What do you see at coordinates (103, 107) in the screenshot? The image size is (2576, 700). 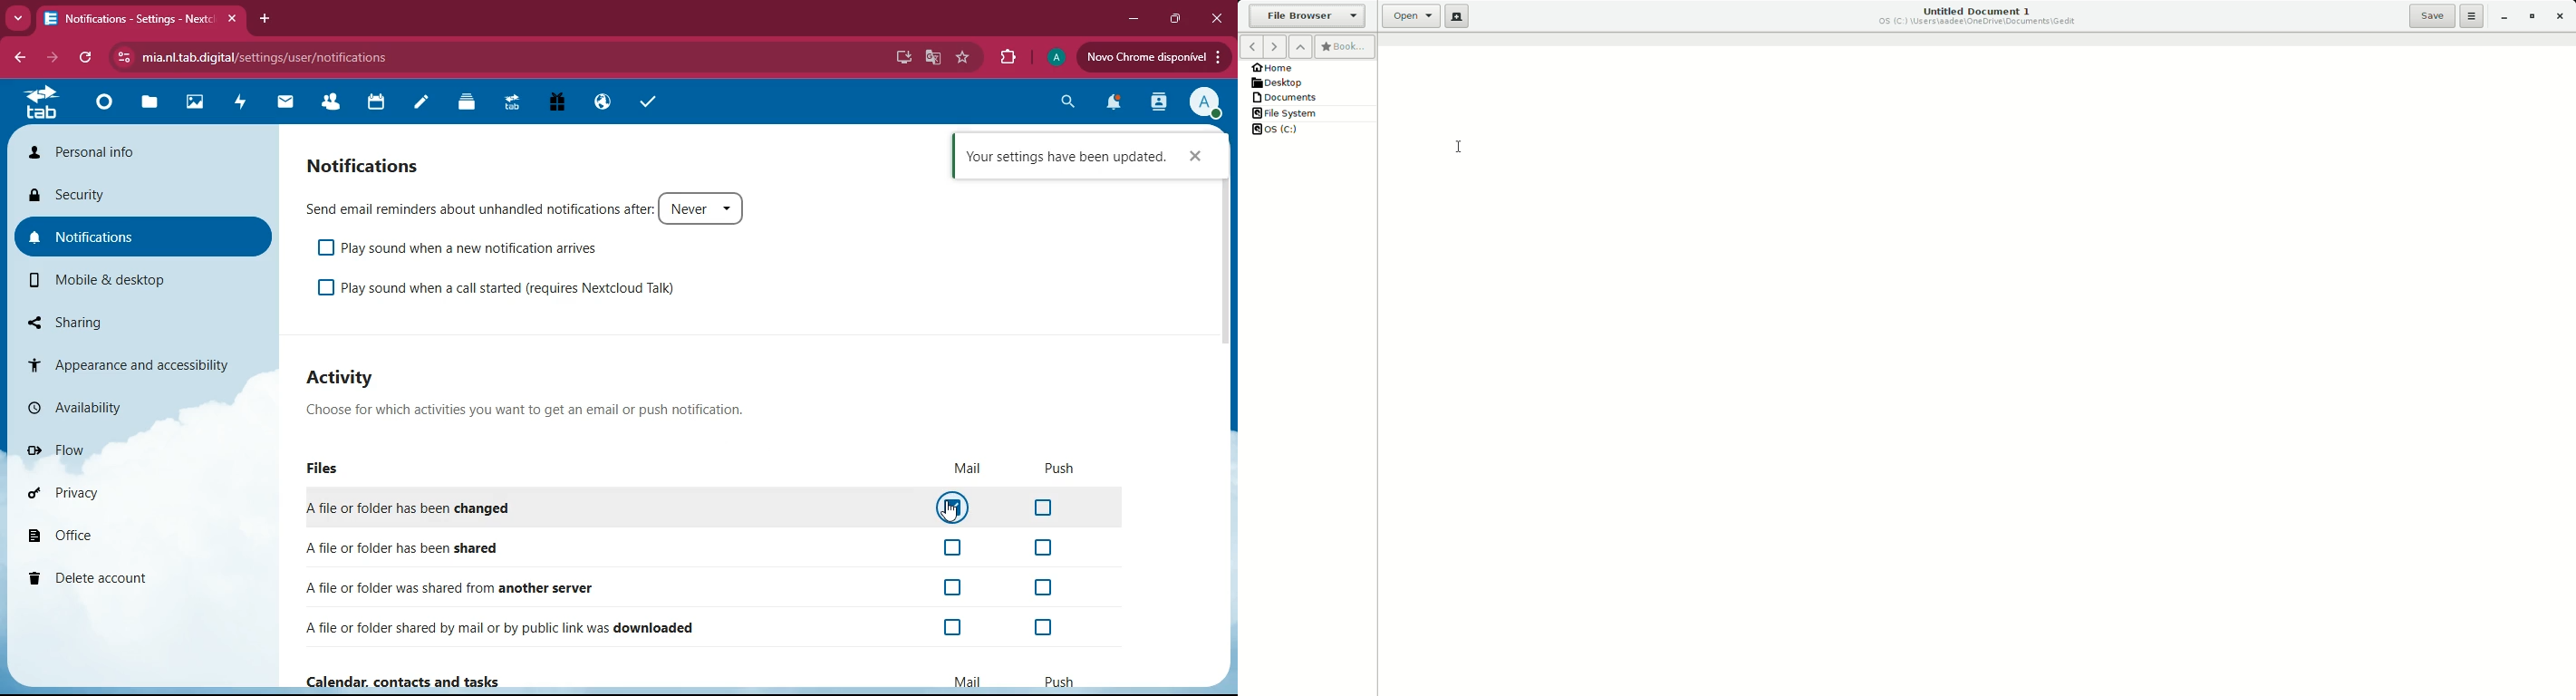 I see `home` at bounding box center [103, 107].